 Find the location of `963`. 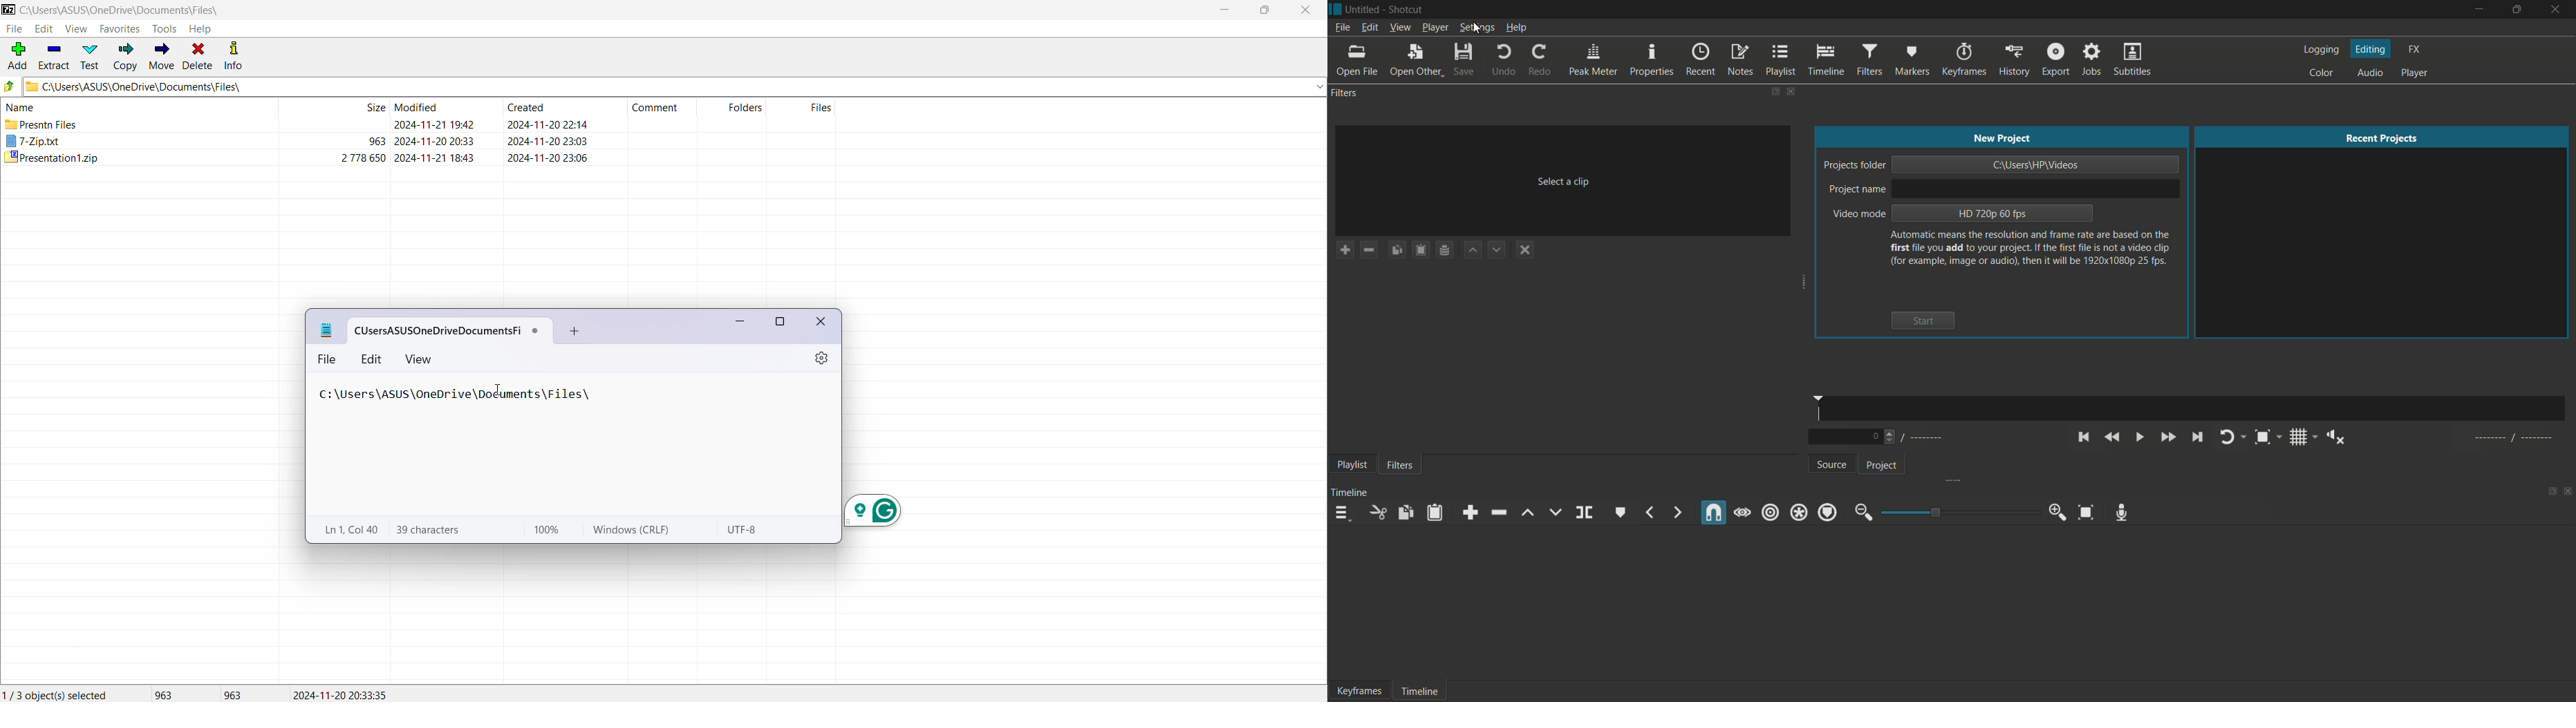

963 is located at coordinates (376, 141).